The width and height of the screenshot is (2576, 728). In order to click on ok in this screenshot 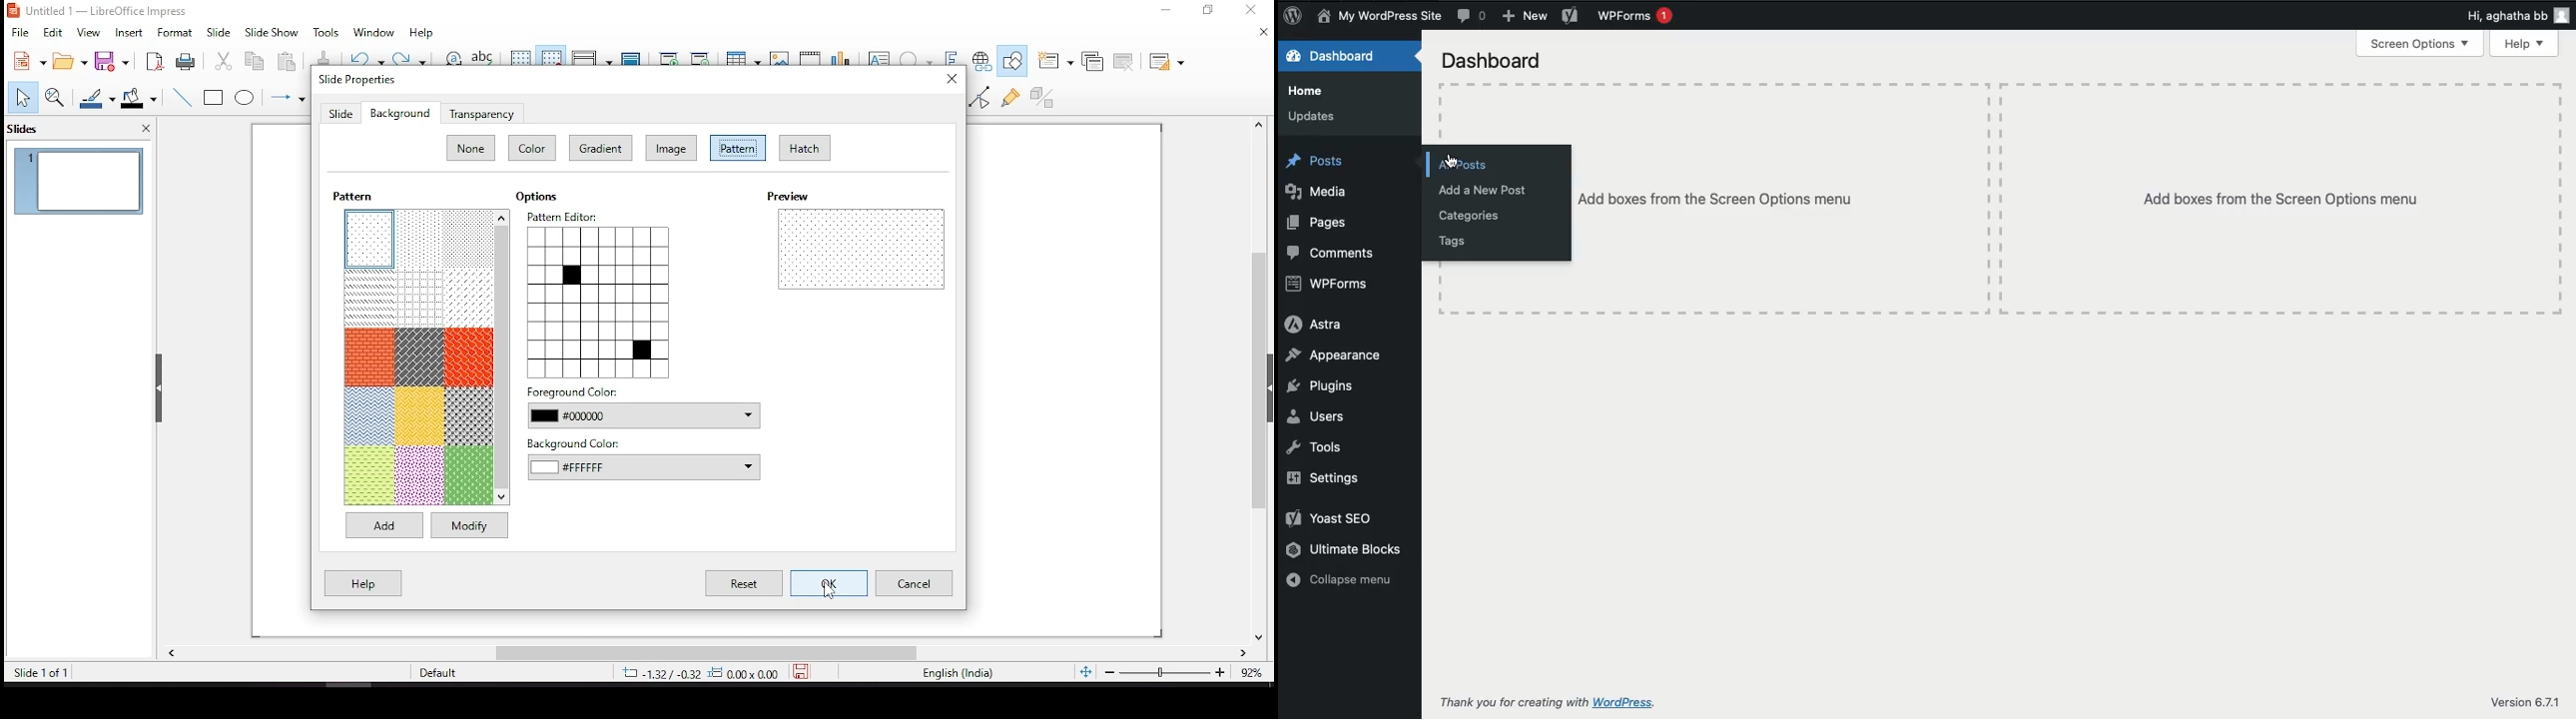, I will do `click(831, 583)`.